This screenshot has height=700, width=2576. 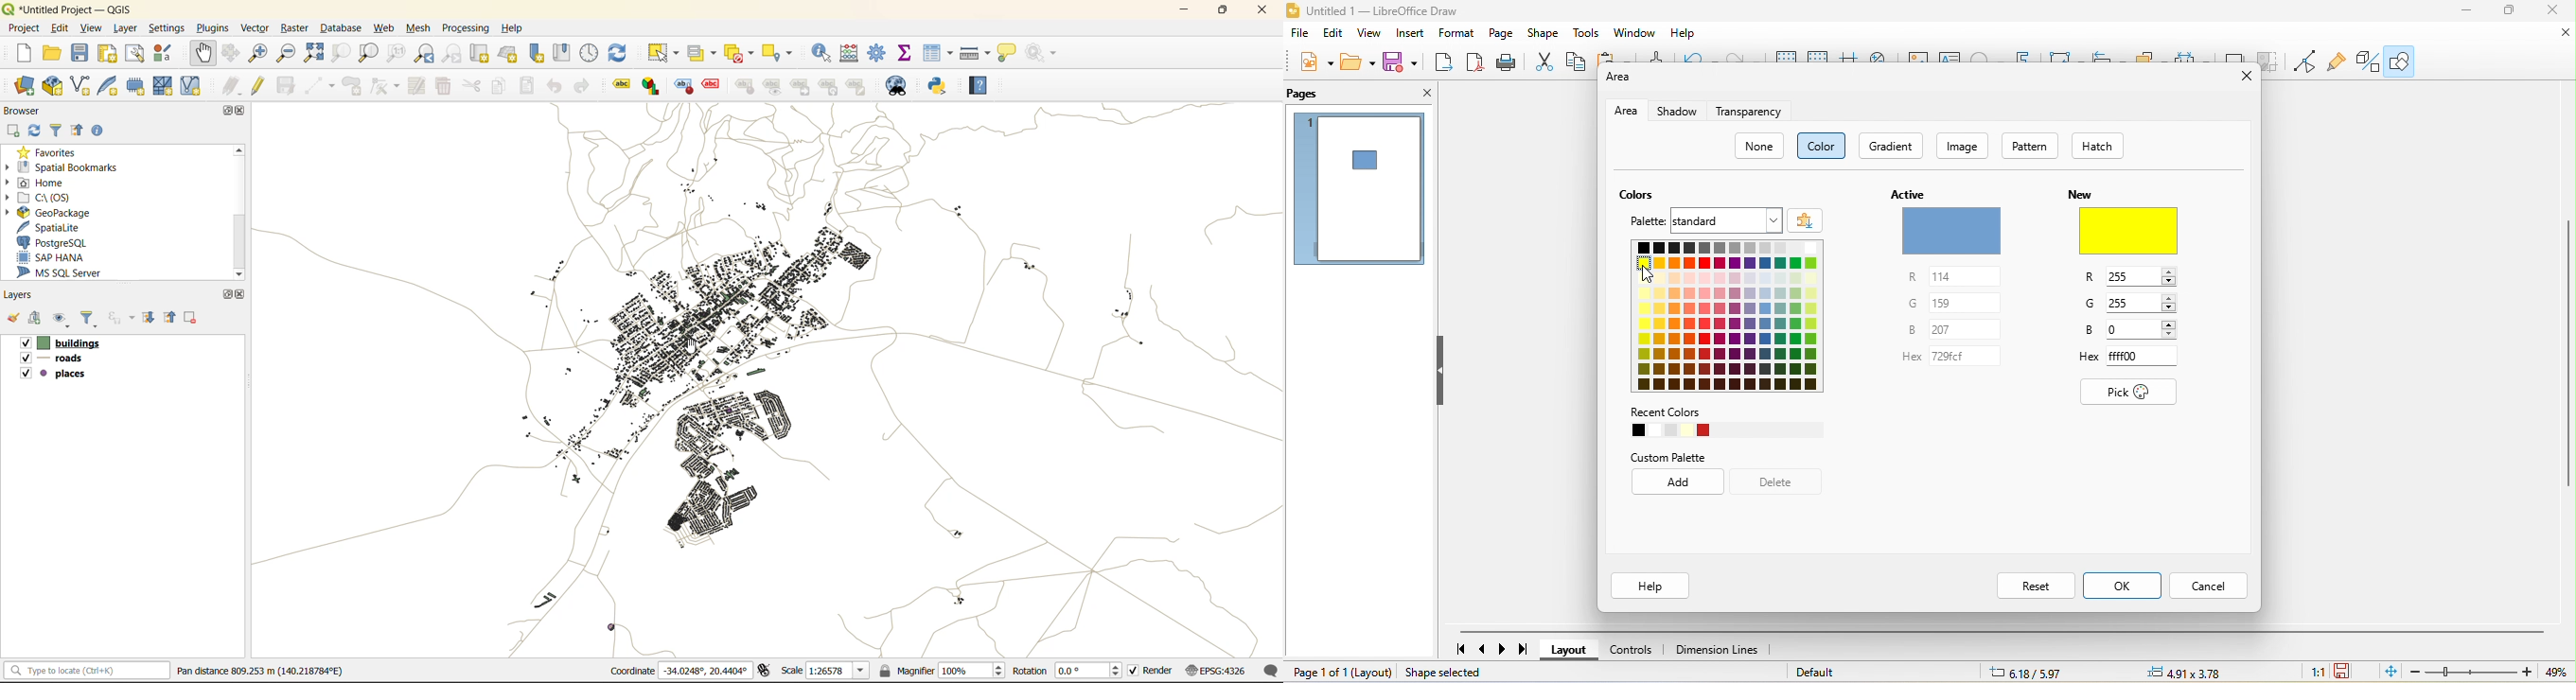 What do you see at coordinates (1510, 64) in the screenshot?
I see `print` at bounding box center [1510, 64].